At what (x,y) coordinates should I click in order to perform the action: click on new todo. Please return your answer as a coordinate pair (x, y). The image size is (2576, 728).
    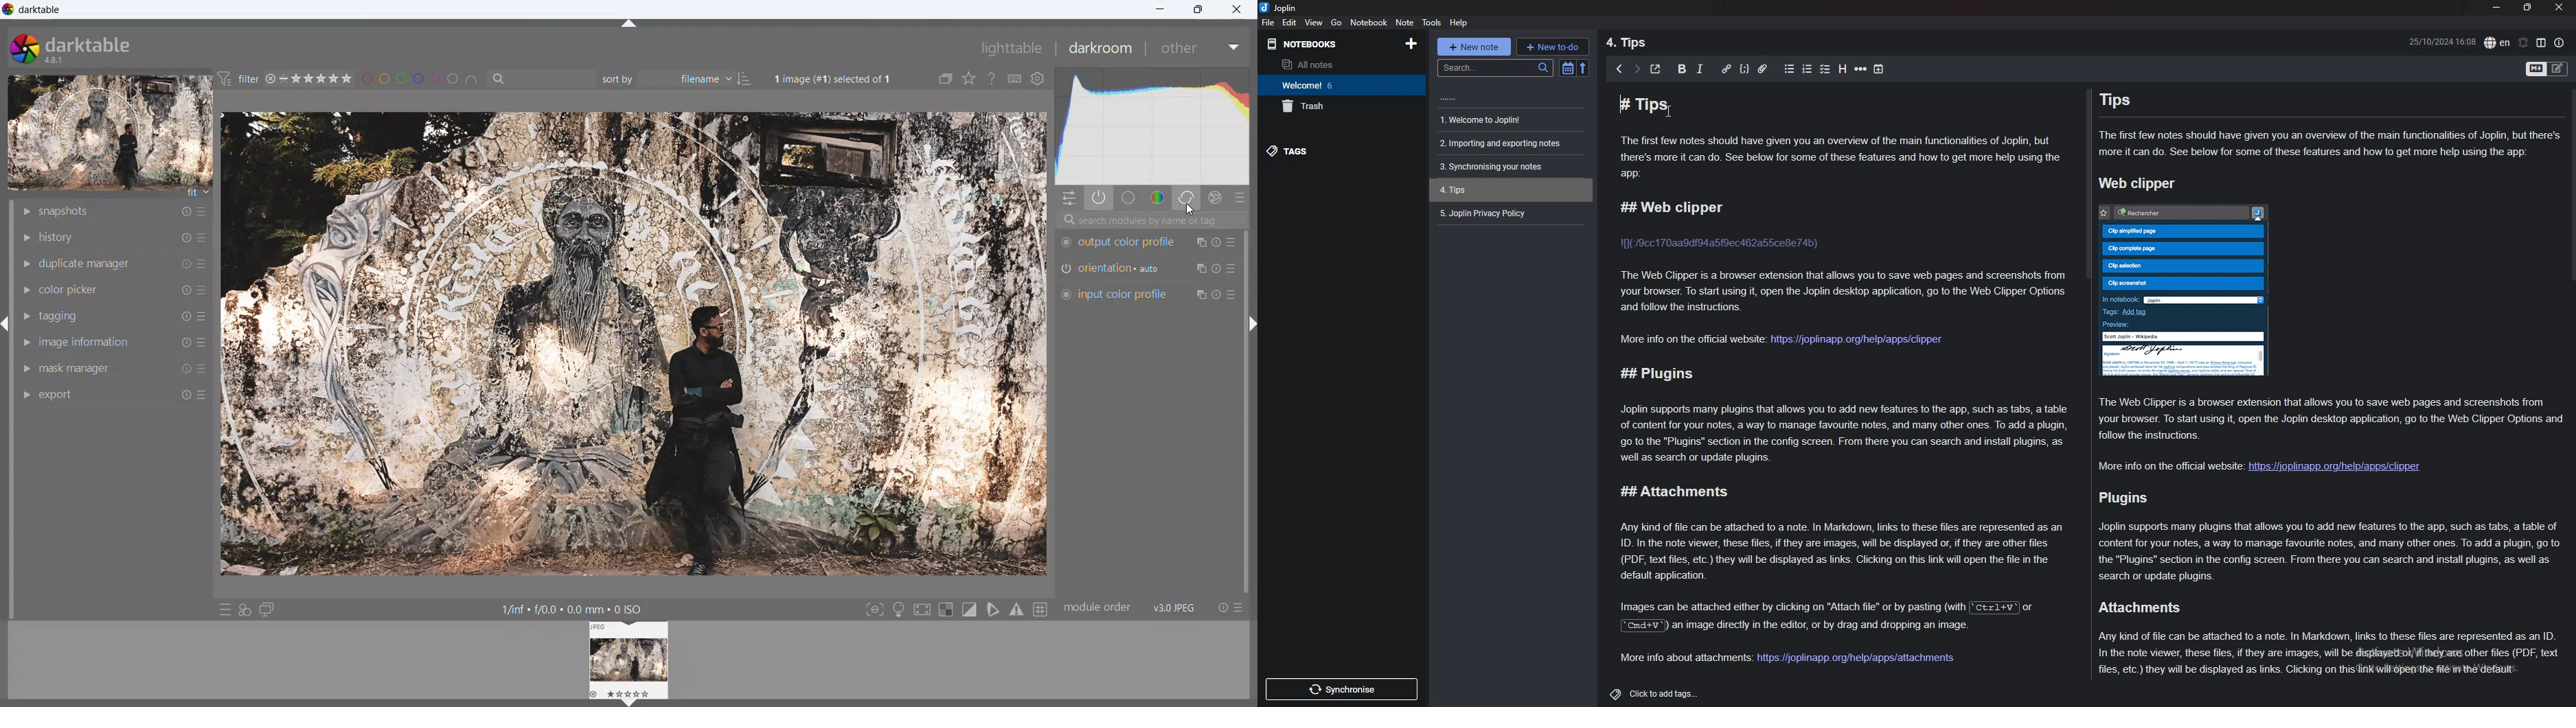
    Looking at the image, I should click on (1553, 47).